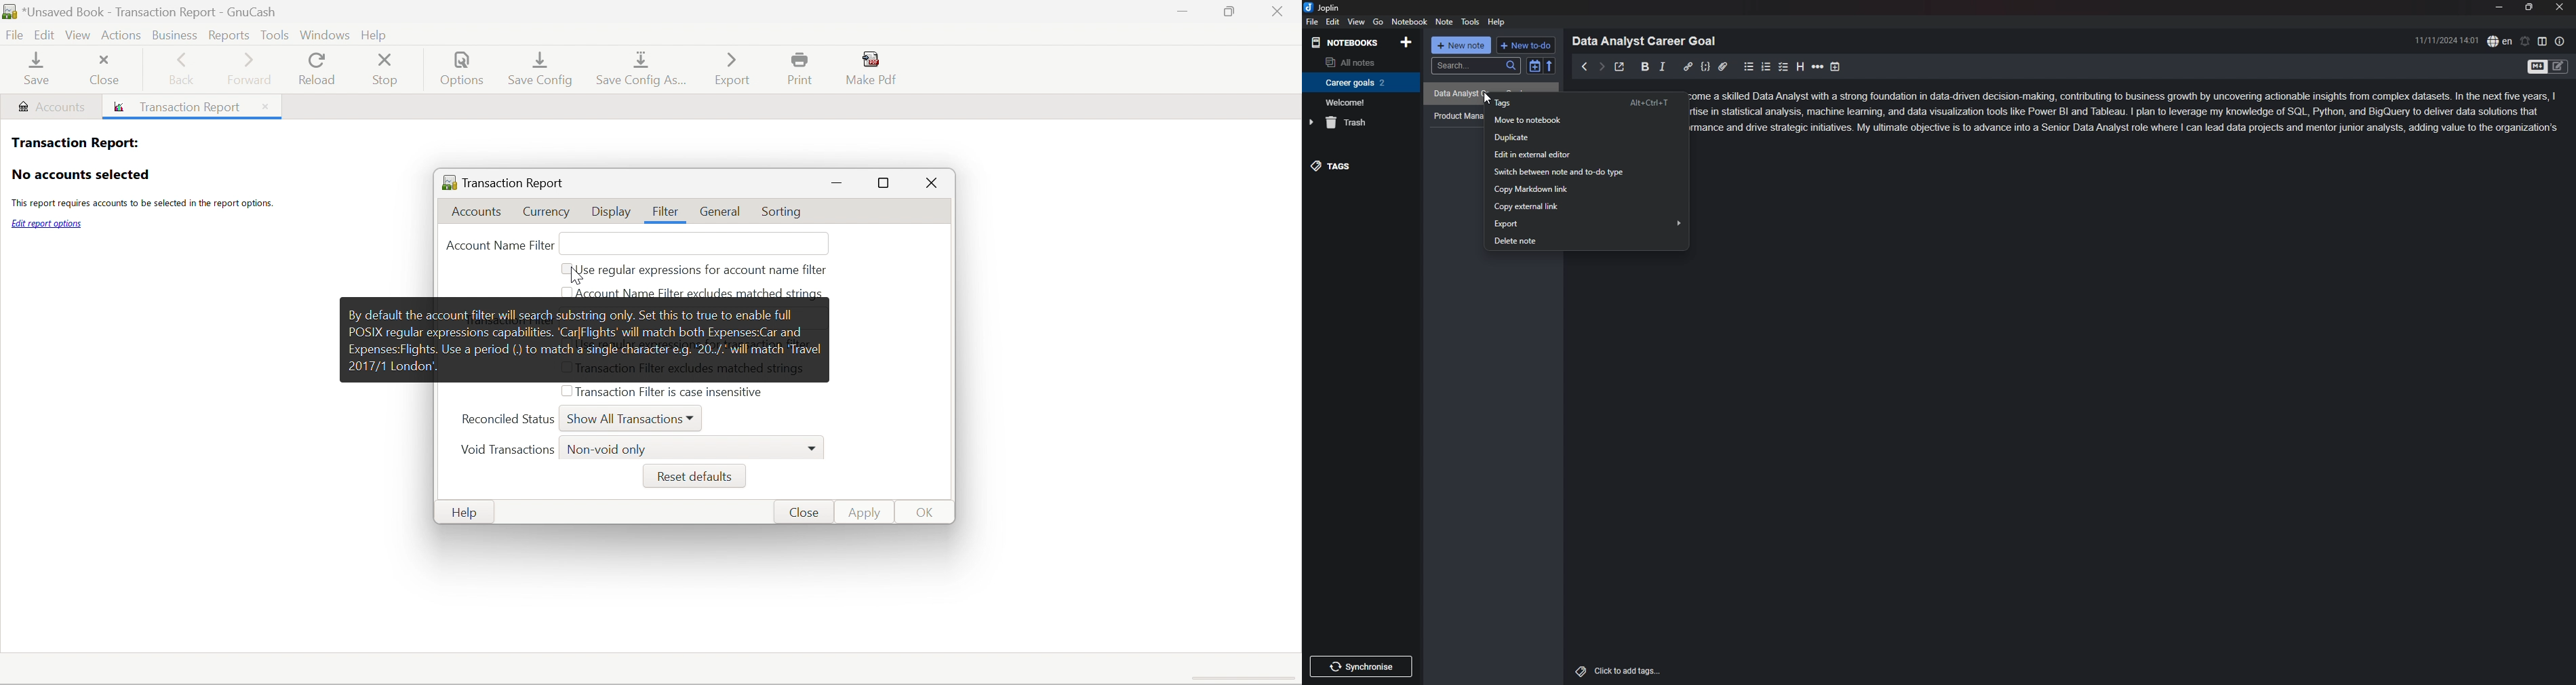  Describe the element at coordinates (1723, 67) in the screenshot. I see `attachment` at that location.